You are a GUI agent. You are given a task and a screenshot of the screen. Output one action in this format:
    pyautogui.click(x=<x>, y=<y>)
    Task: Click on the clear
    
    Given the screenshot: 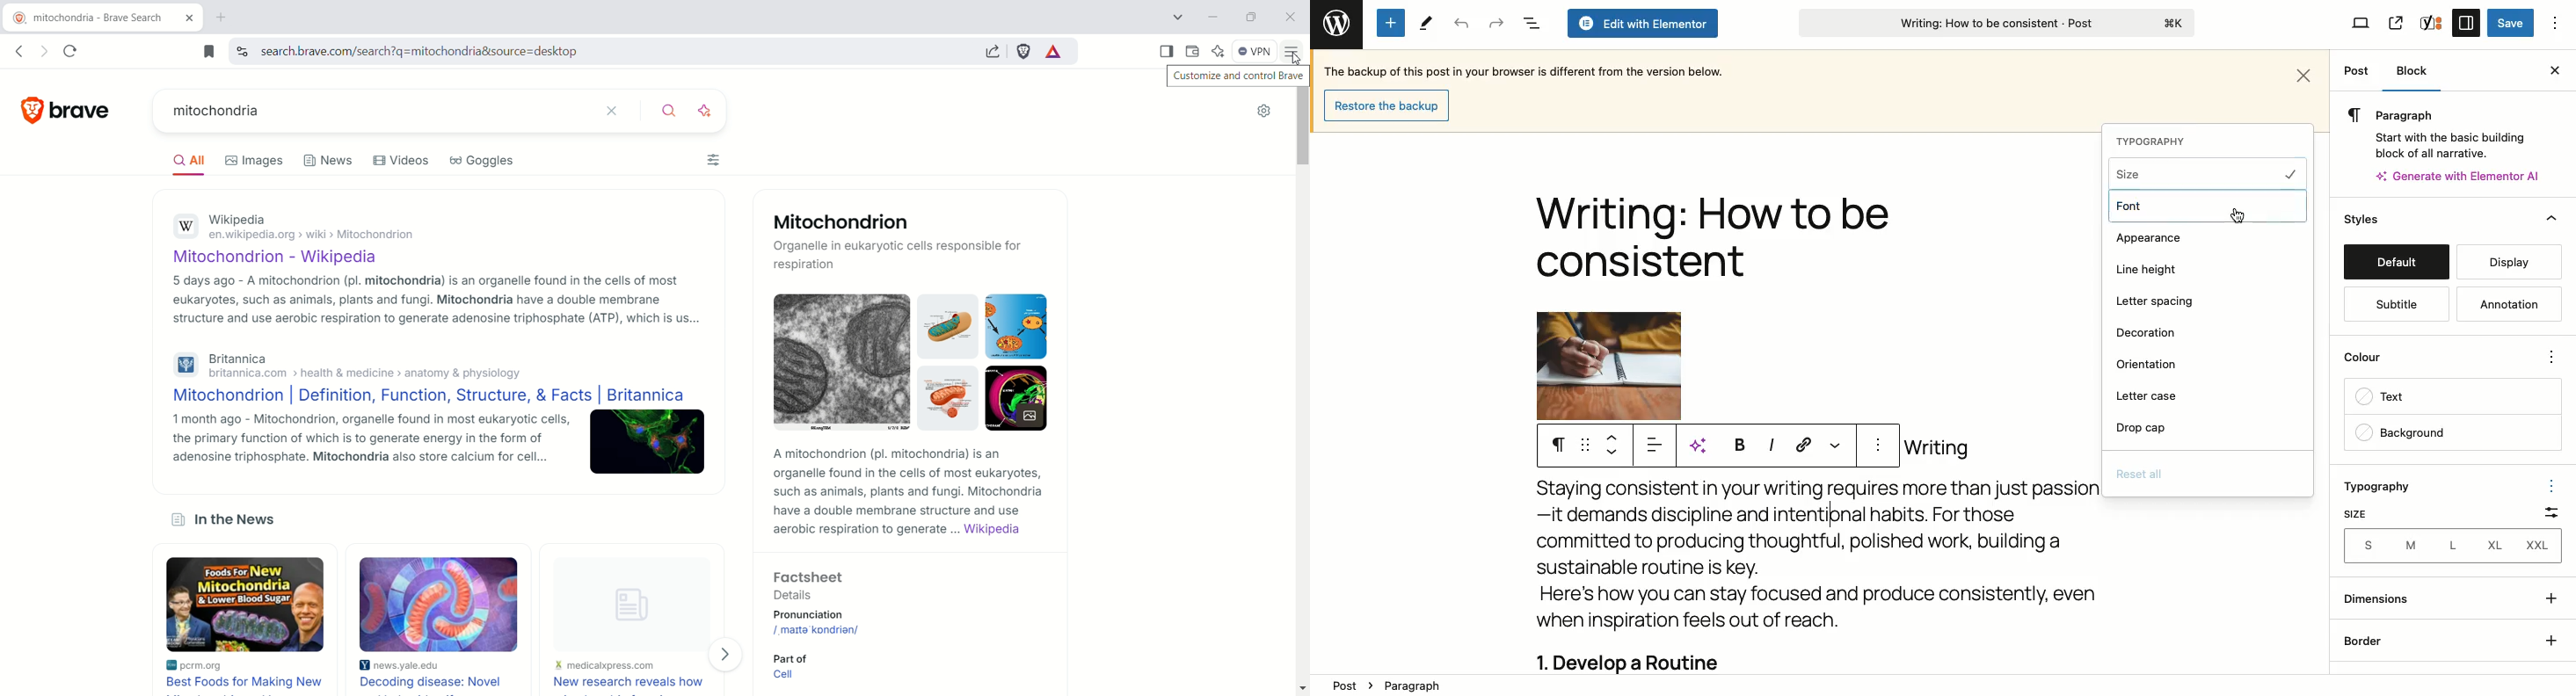 What is the action you would take?
    pyautogui.click(x=616, y=111)
    